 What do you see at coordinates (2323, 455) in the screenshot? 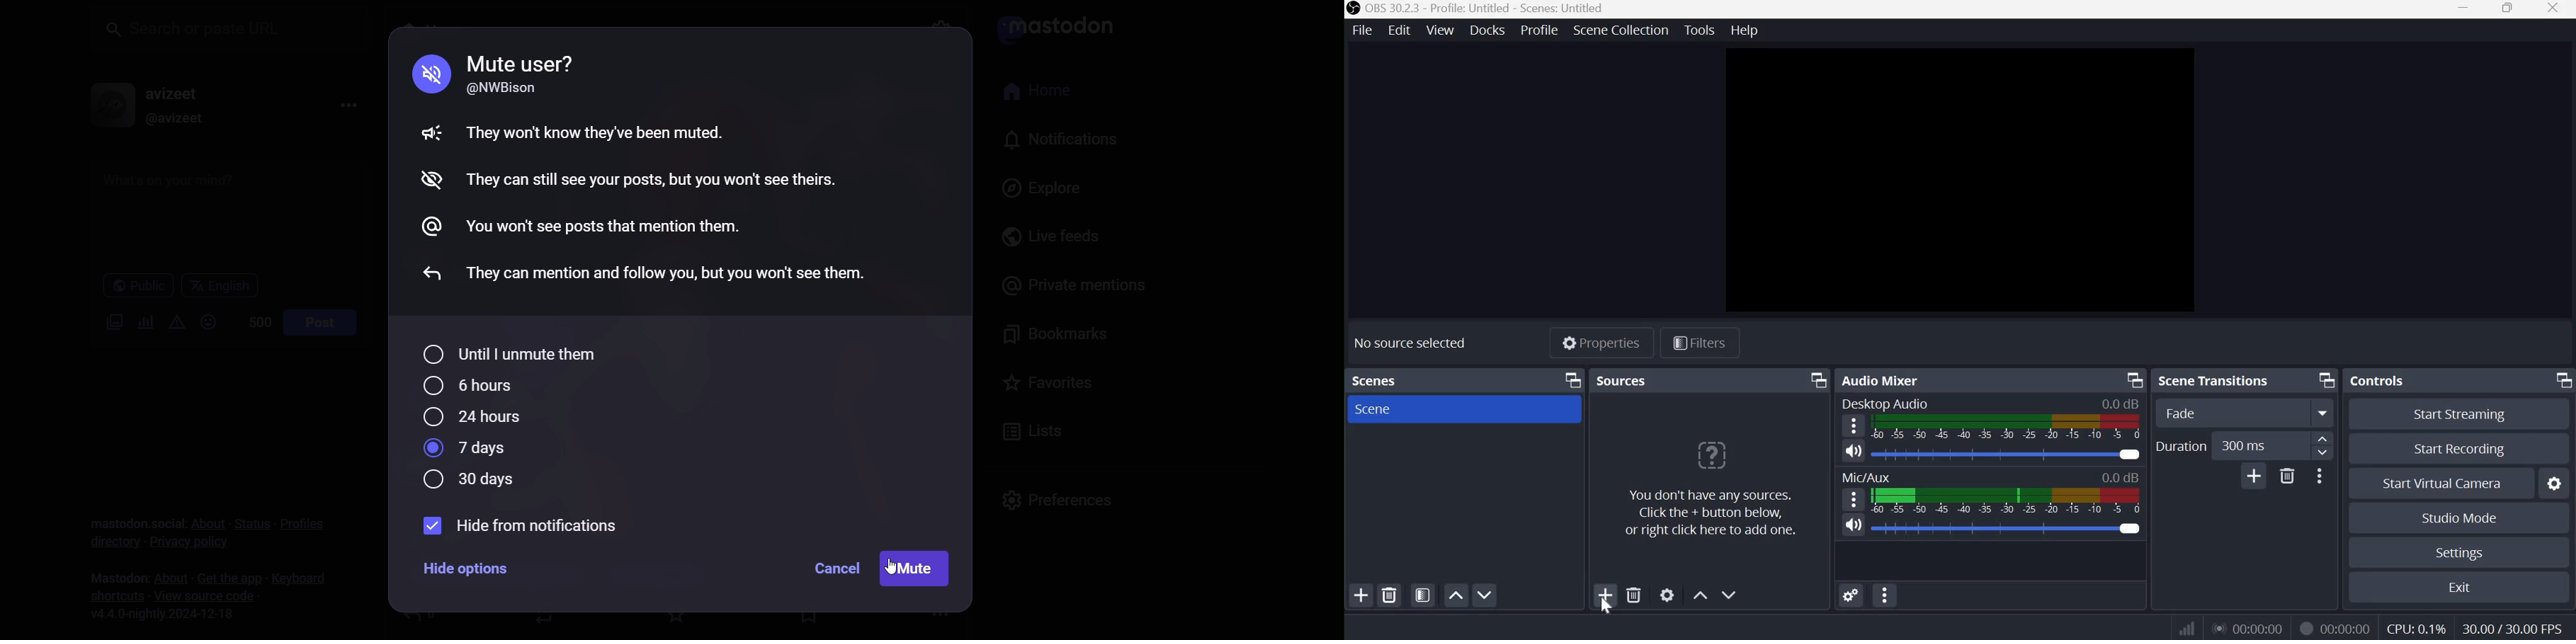
I see `Decrease` at bounding box center [2323, 455].